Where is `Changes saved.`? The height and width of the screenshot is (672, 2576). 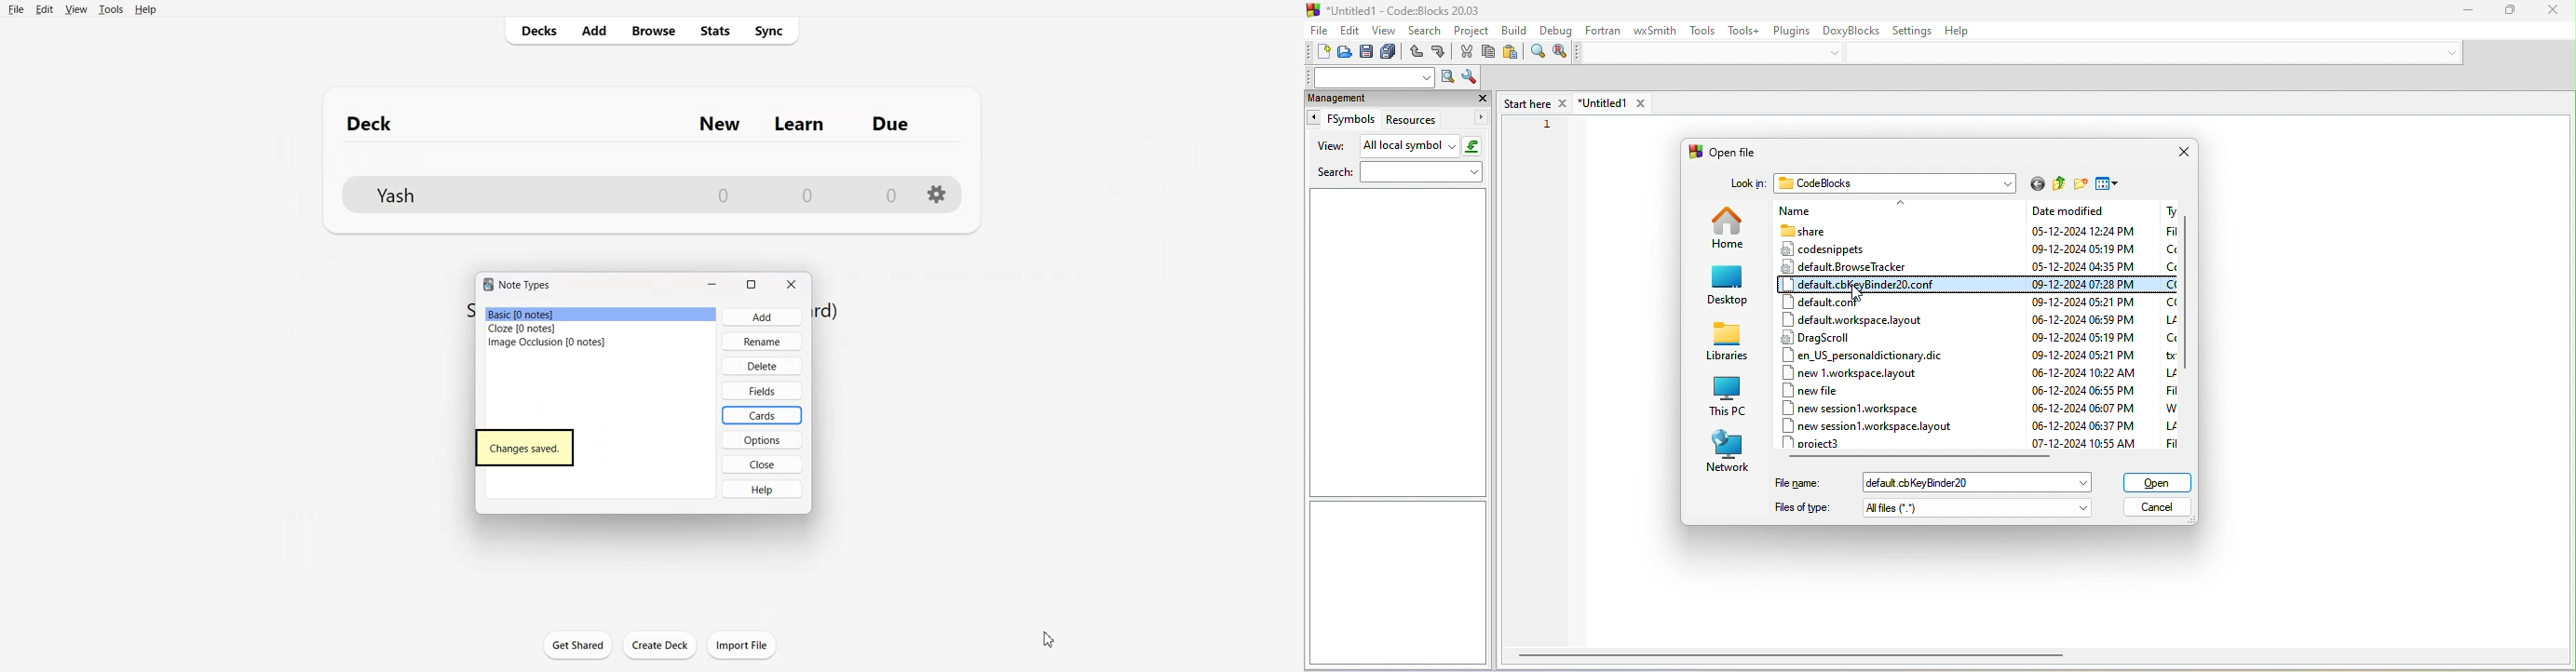
Changes saved. is located at coordinates (526, 447).